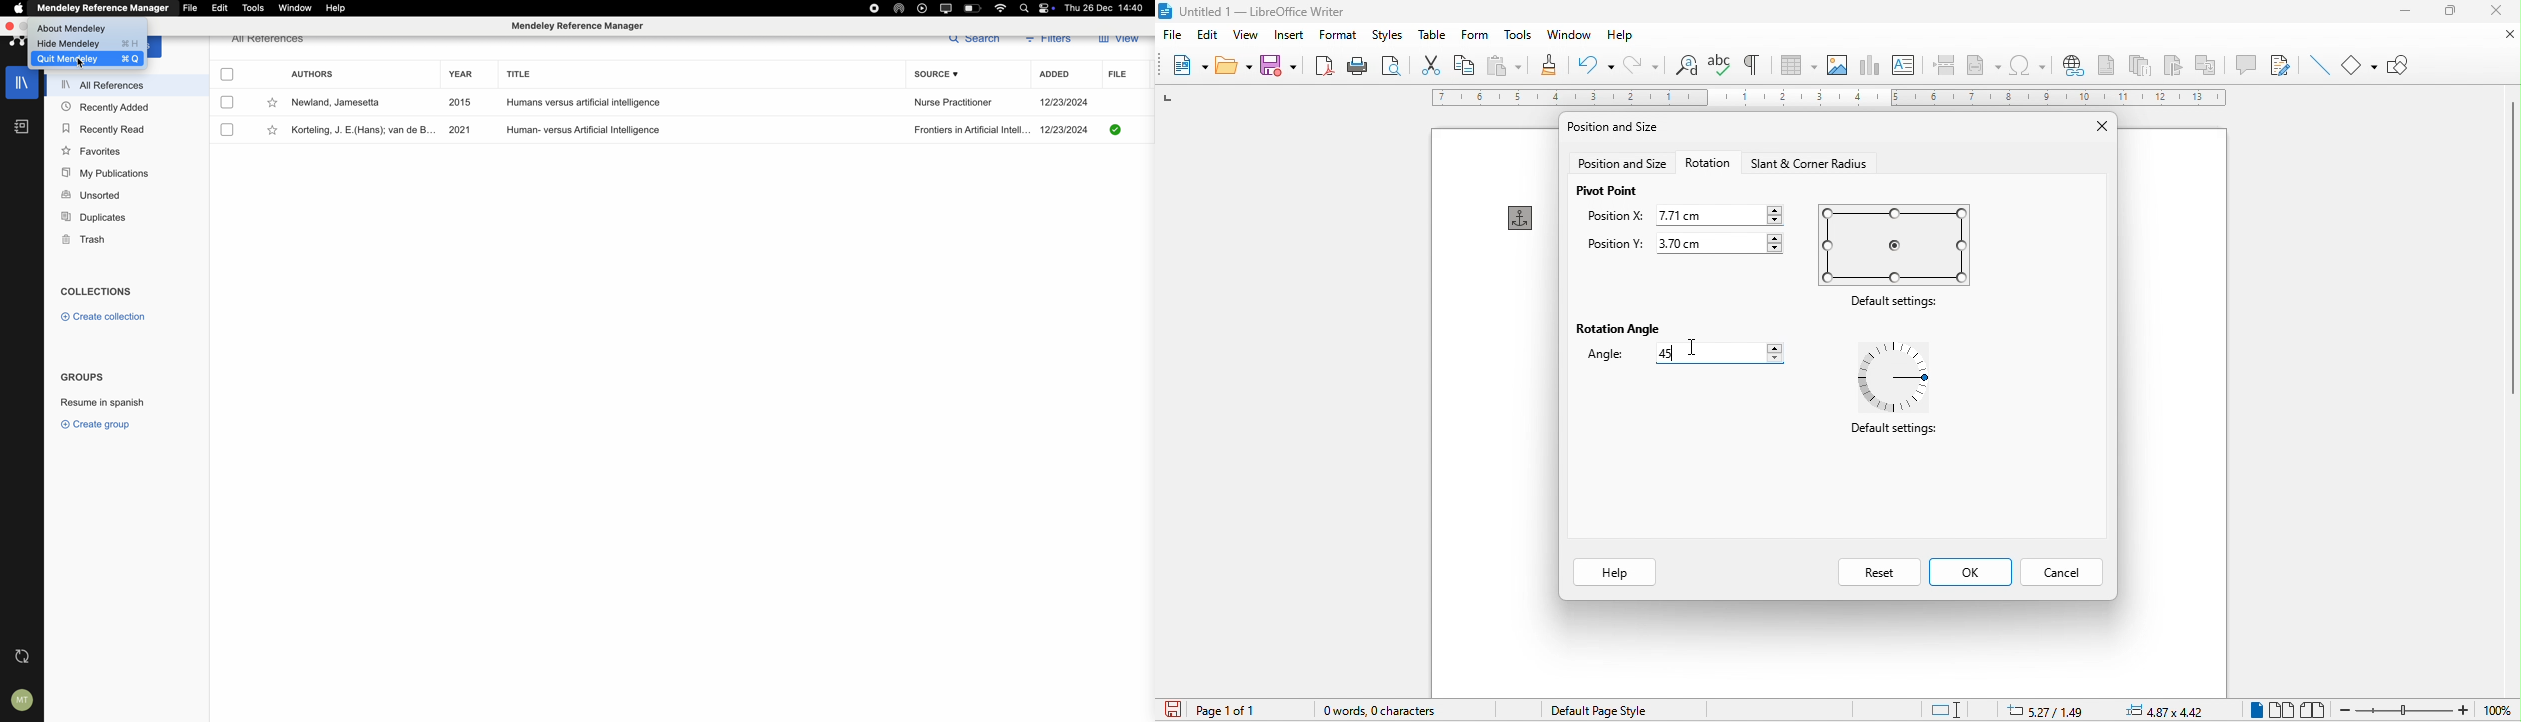  What do you see at coordinates (228, 74) in the screenshot?
I see `check box` at bounding box center [228, 74].